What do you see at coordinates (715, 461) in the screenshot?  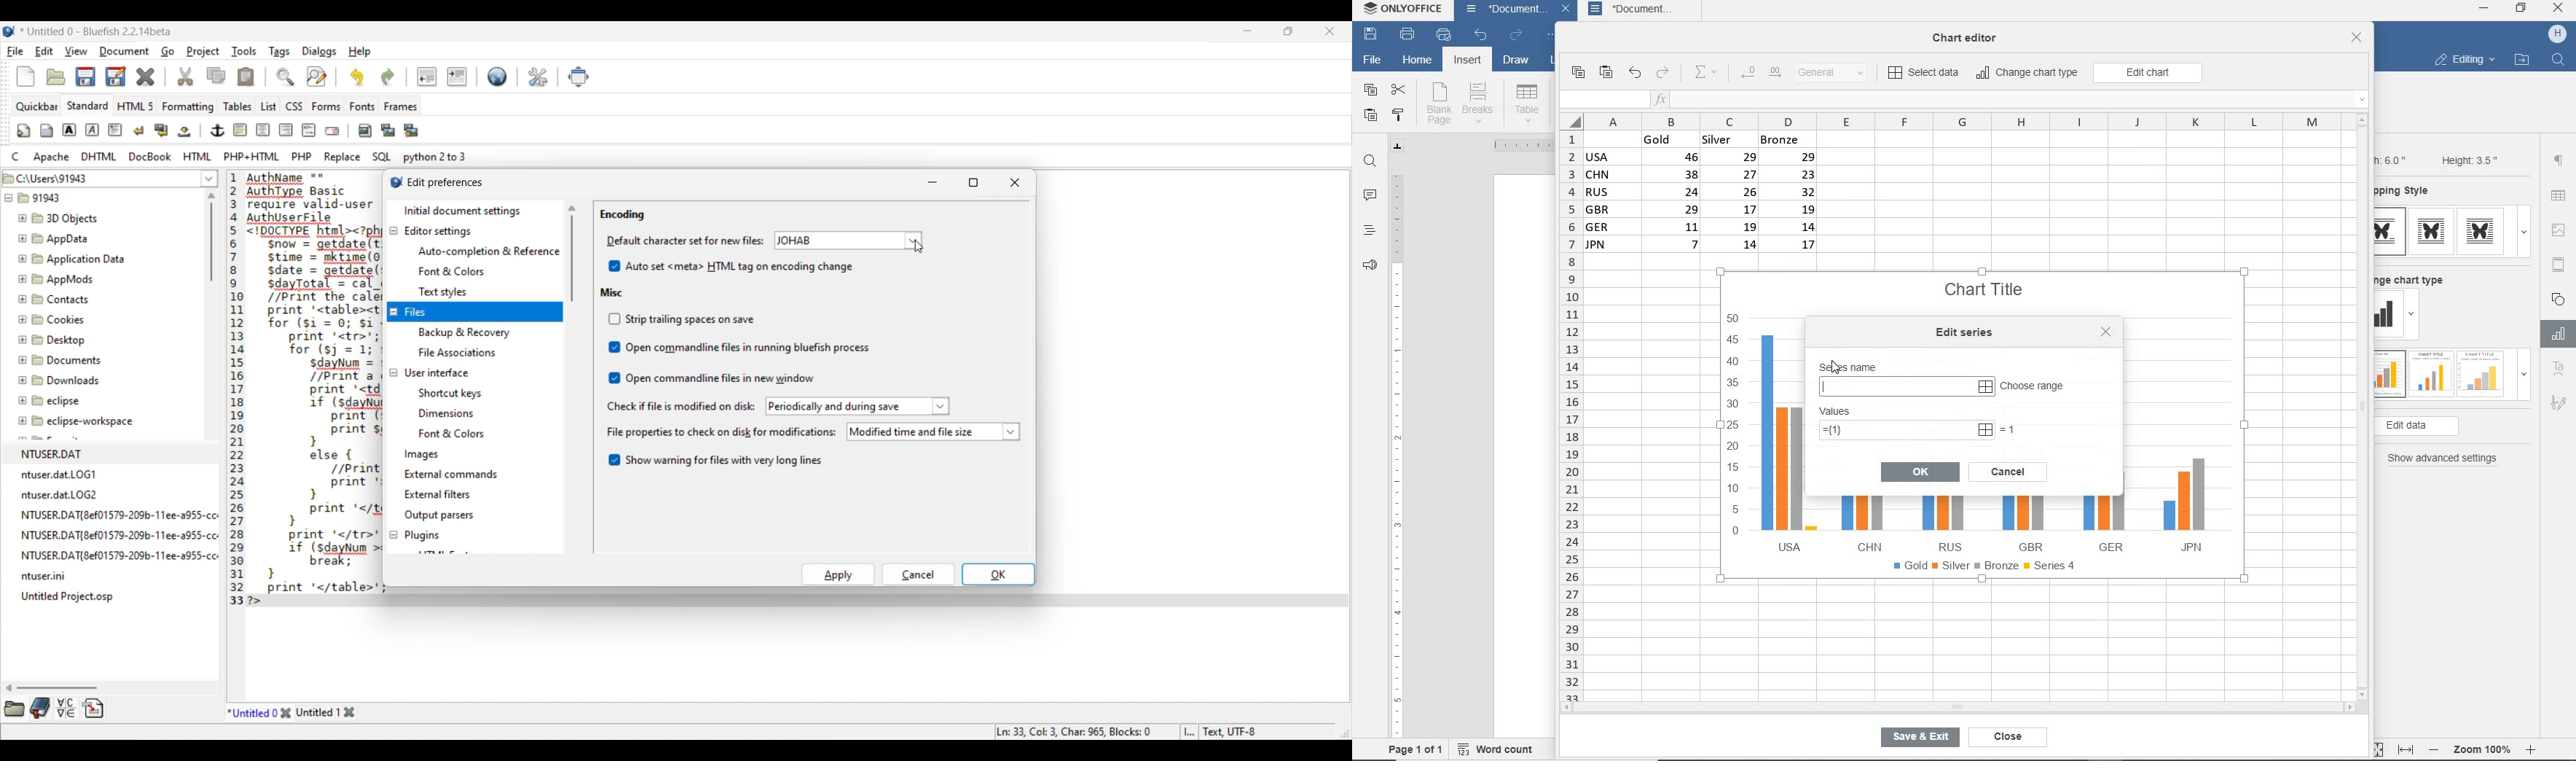 I see `Toggle for warning about long files` at bounding box center [715, 461].